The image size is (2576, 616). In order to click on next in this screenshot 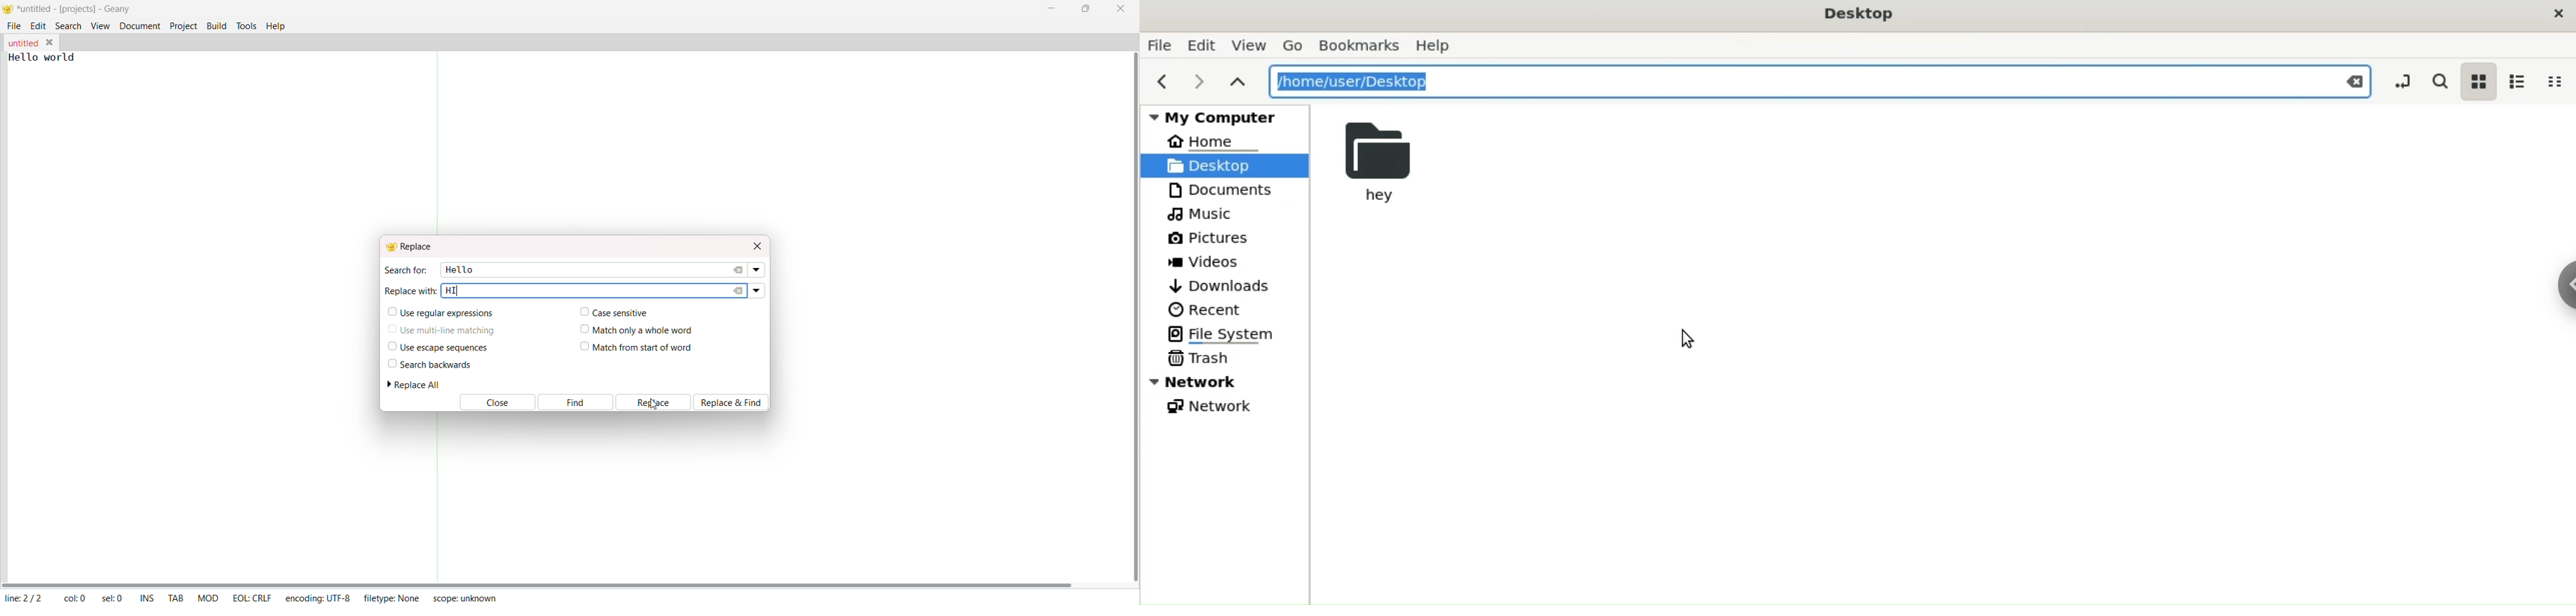, I will do `click(1198, 82)`.